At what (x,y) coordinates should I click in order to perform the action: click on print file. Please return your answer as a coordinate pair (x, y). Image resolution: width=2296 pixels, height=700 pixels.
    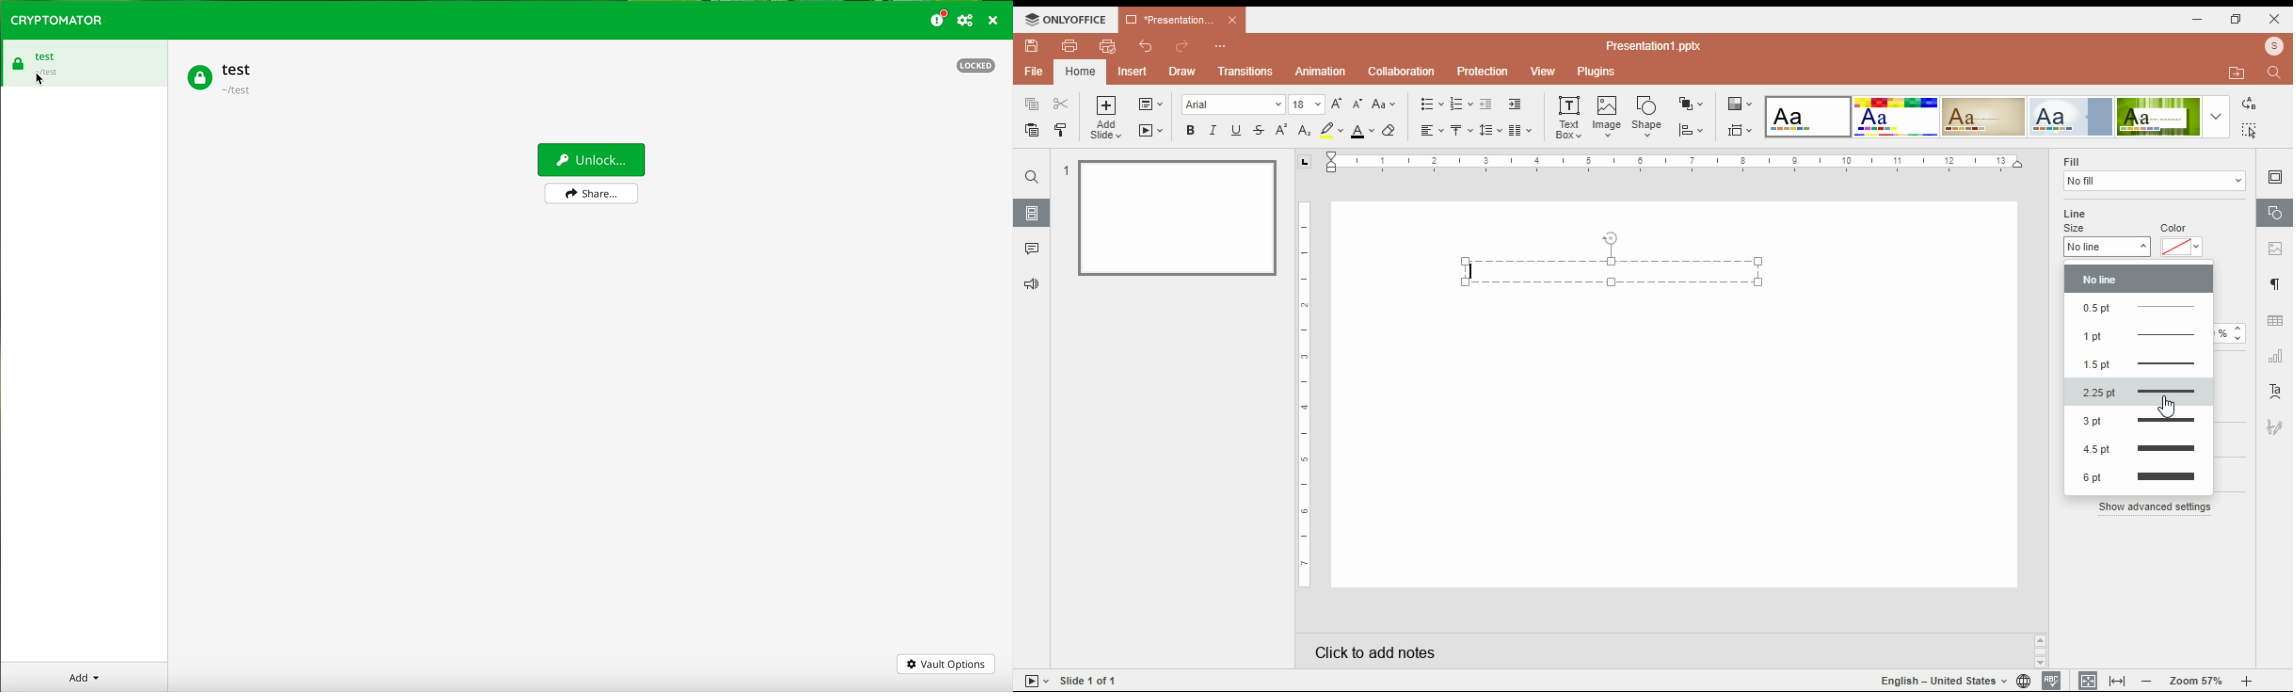
    Looking at the image, I should click on (1068, 46).